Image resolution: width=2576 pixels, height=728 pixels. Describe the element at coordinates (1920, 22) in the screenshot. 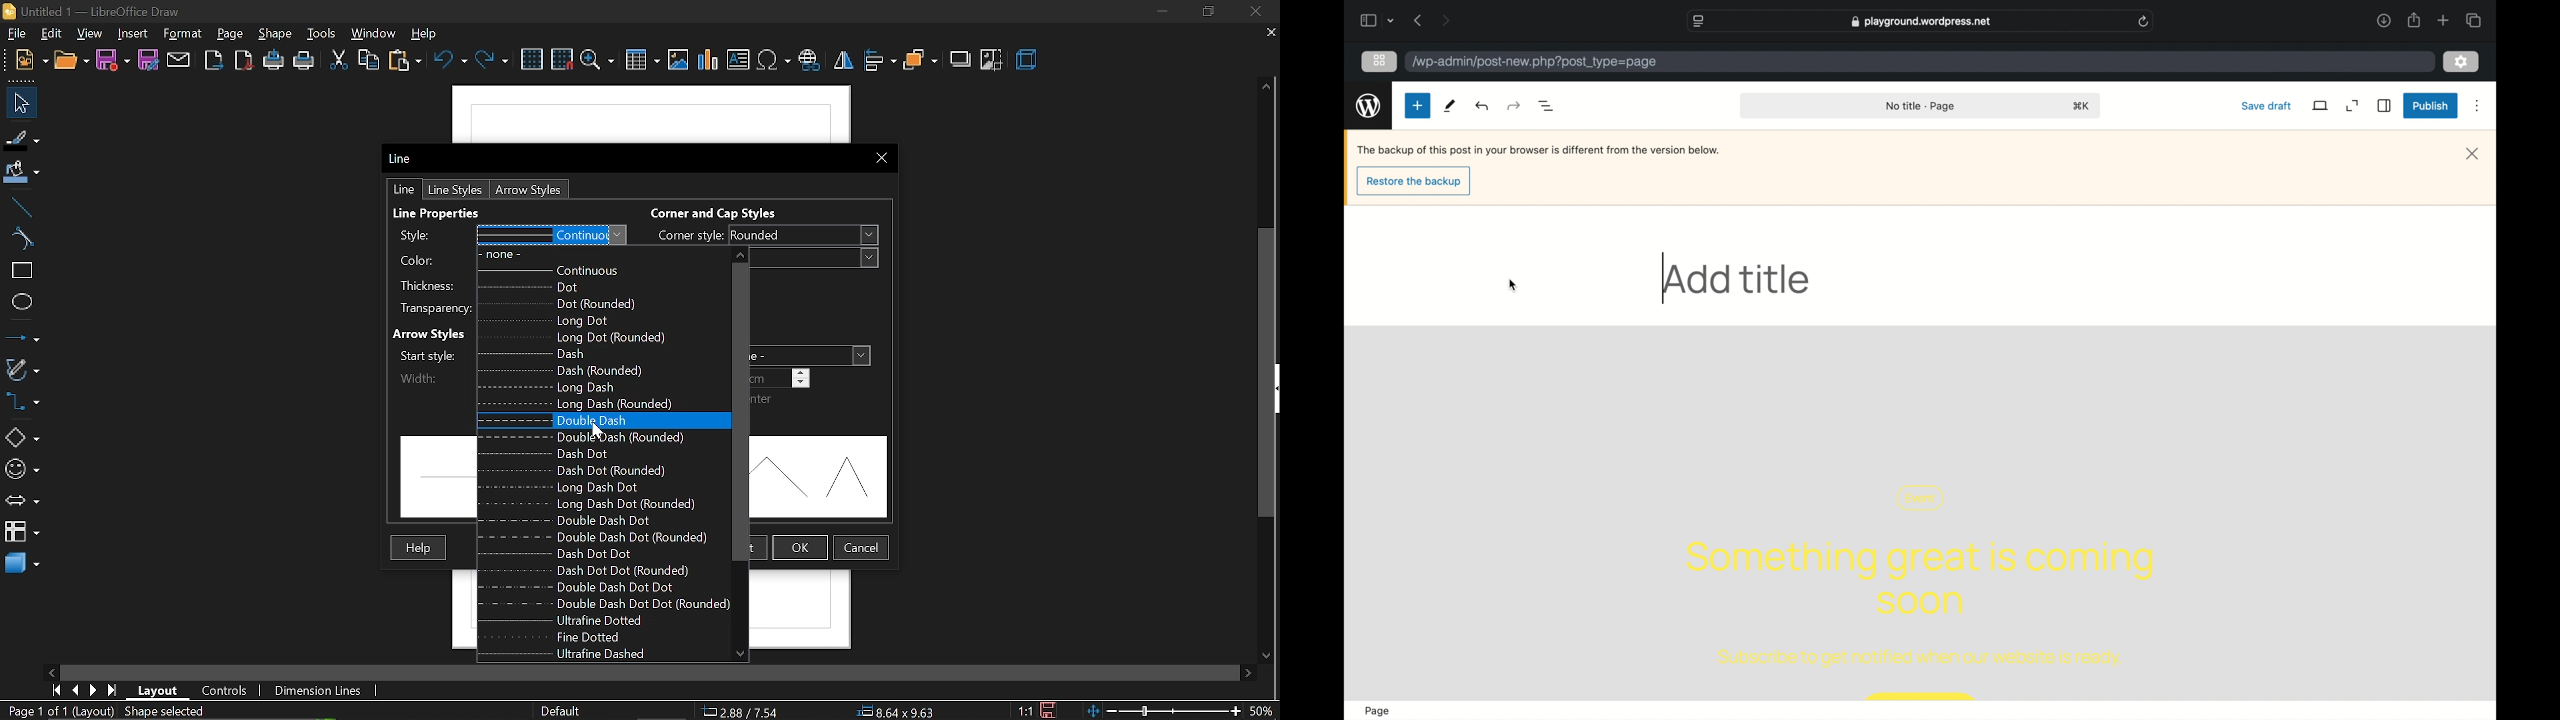

I see `web address` at that location.